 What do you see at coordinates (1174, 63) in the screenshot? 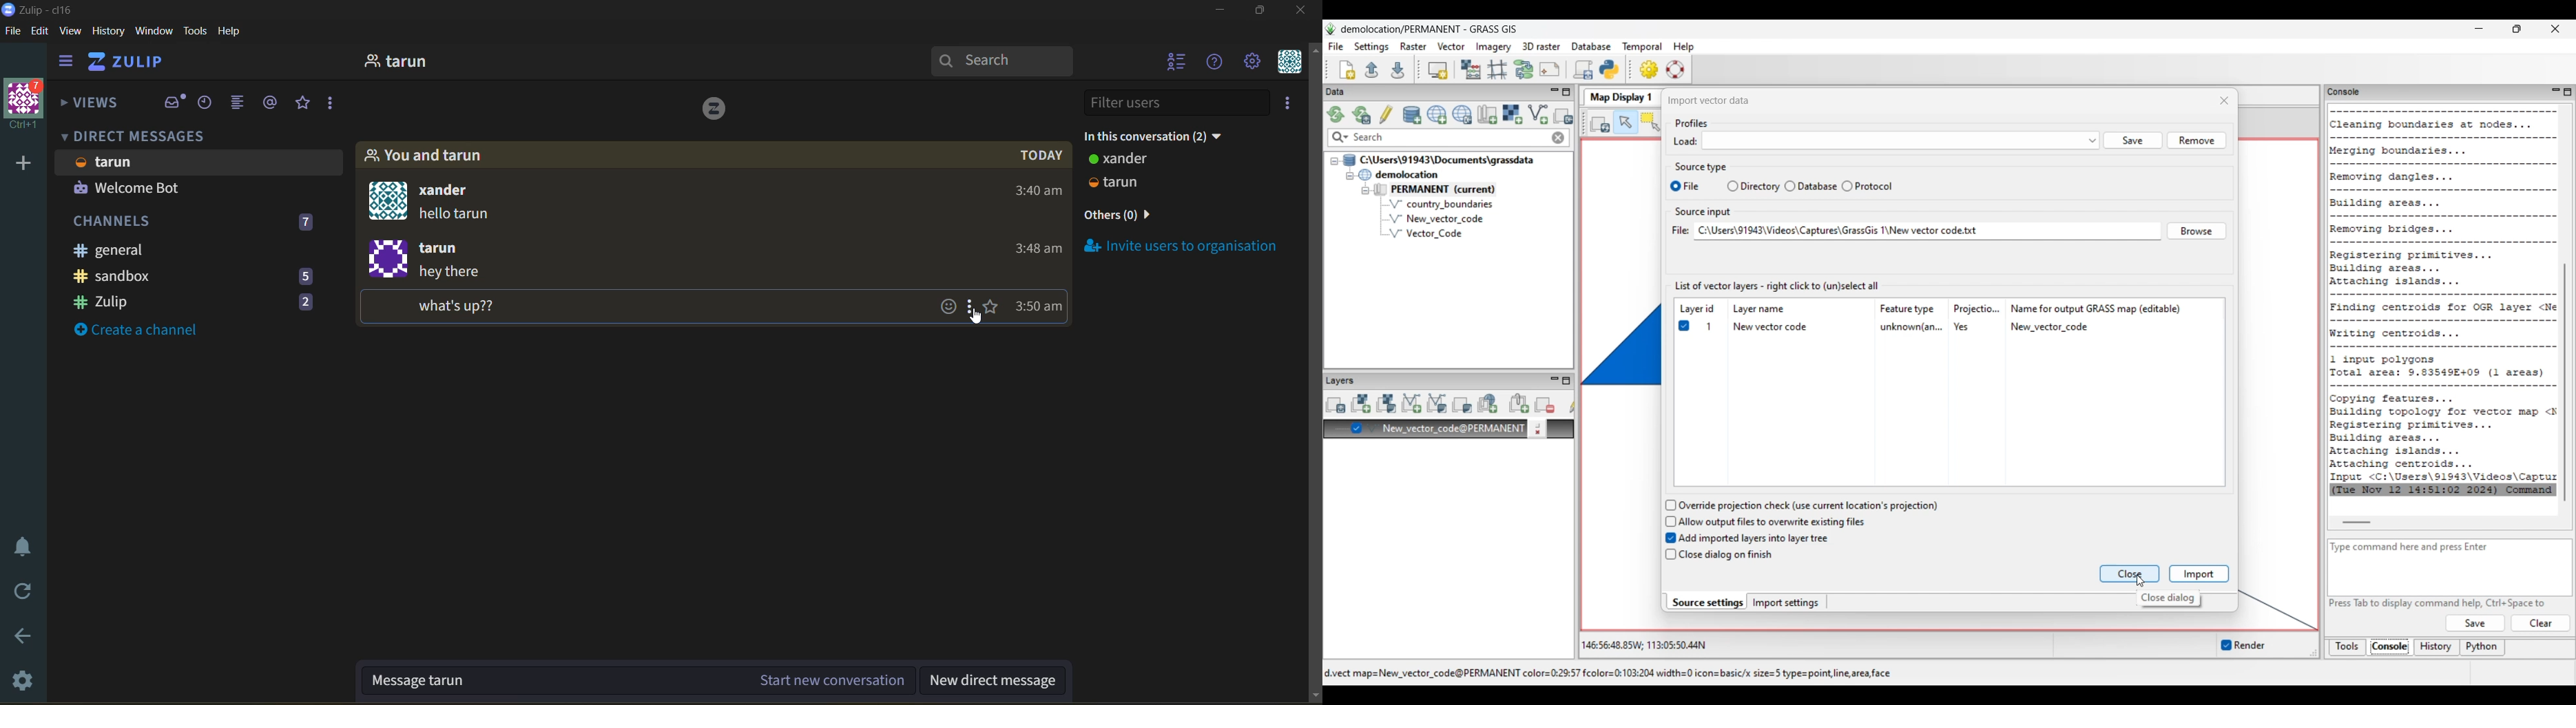
I see `hide user list` at bounding box center [1174, 63].